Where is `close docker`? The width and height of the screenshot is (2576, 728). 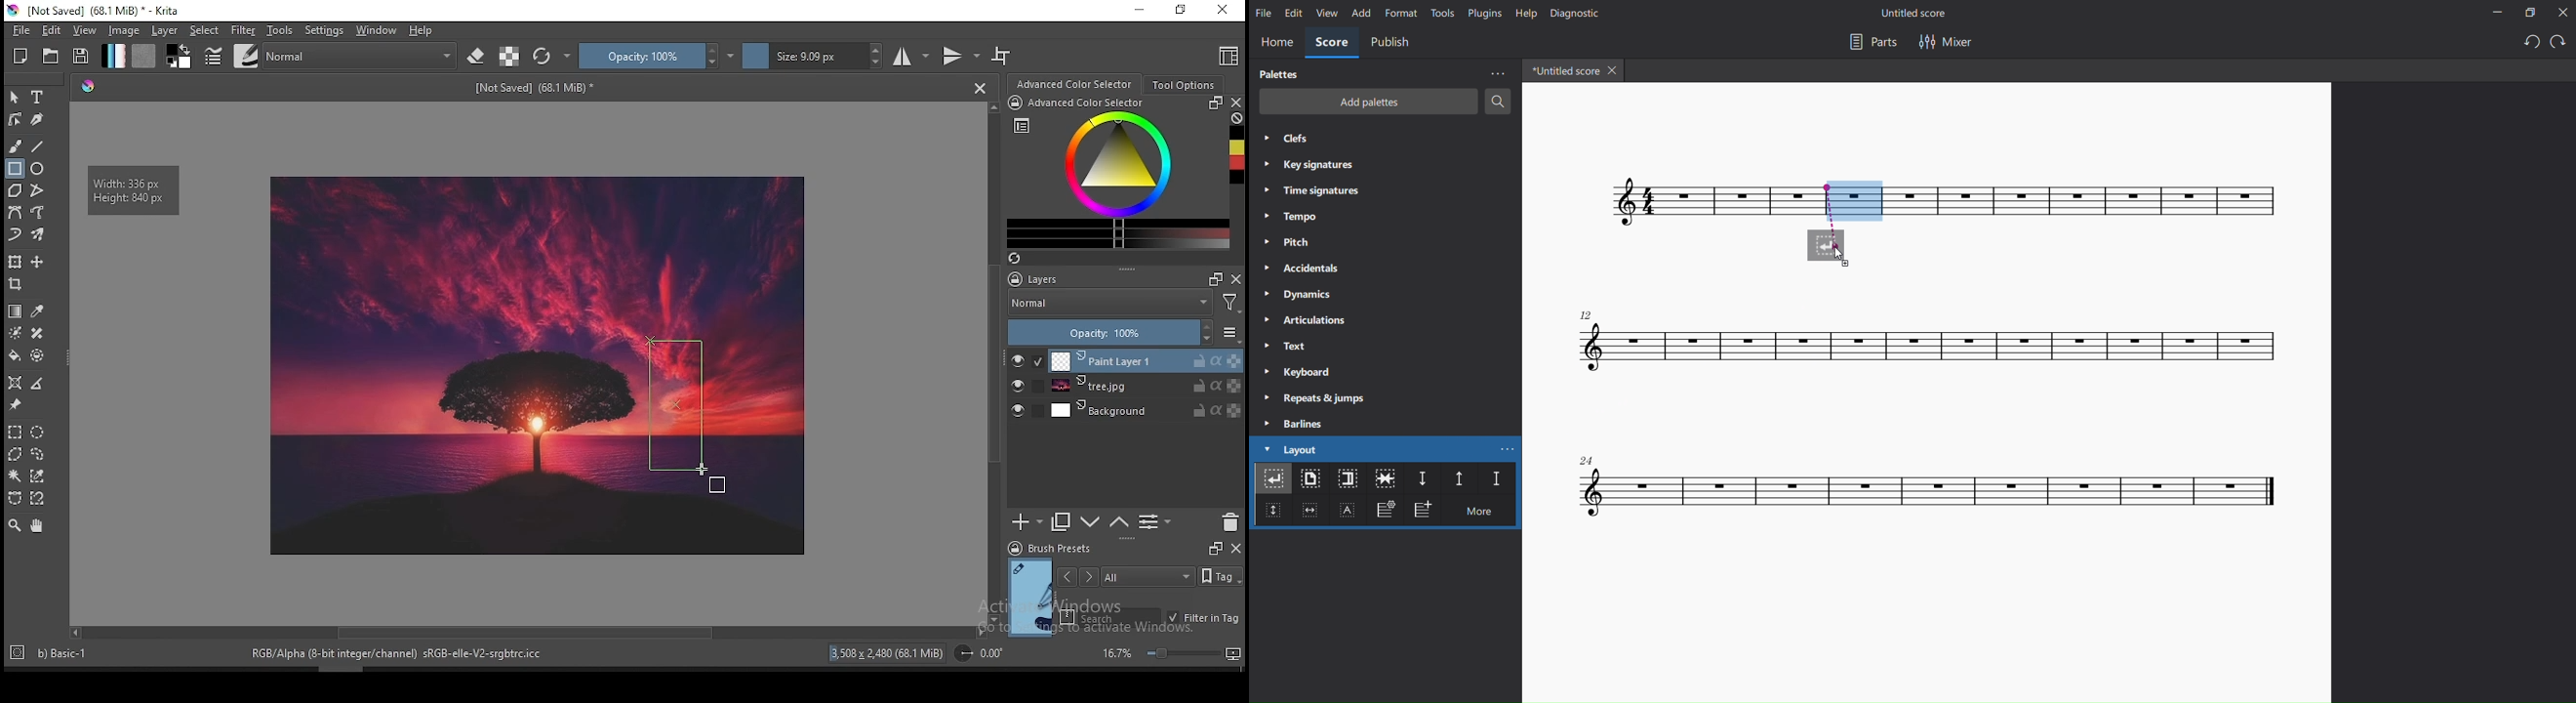
close docker is located at coordinates (1237, 279).